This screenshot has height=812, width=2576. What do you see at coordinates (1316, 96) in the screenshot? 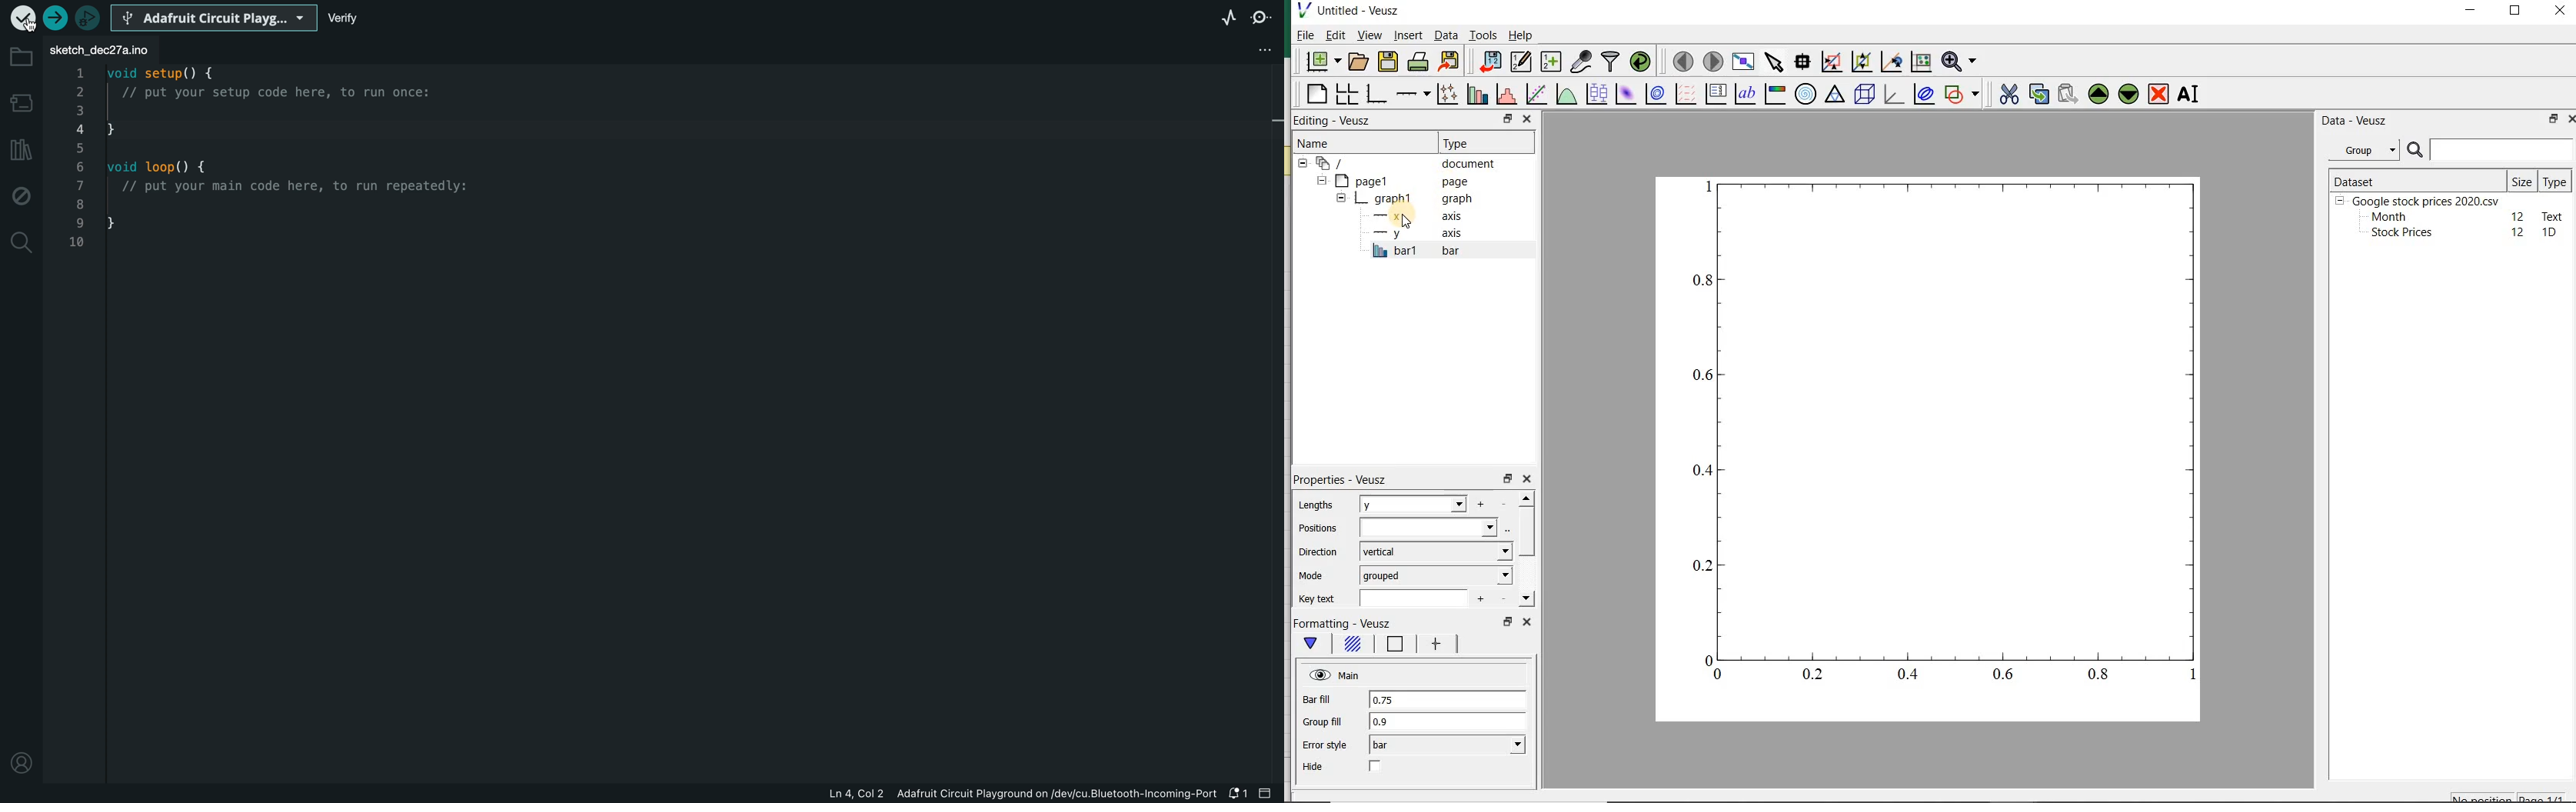
I see `blank page` at bounding box center [1316, 96].